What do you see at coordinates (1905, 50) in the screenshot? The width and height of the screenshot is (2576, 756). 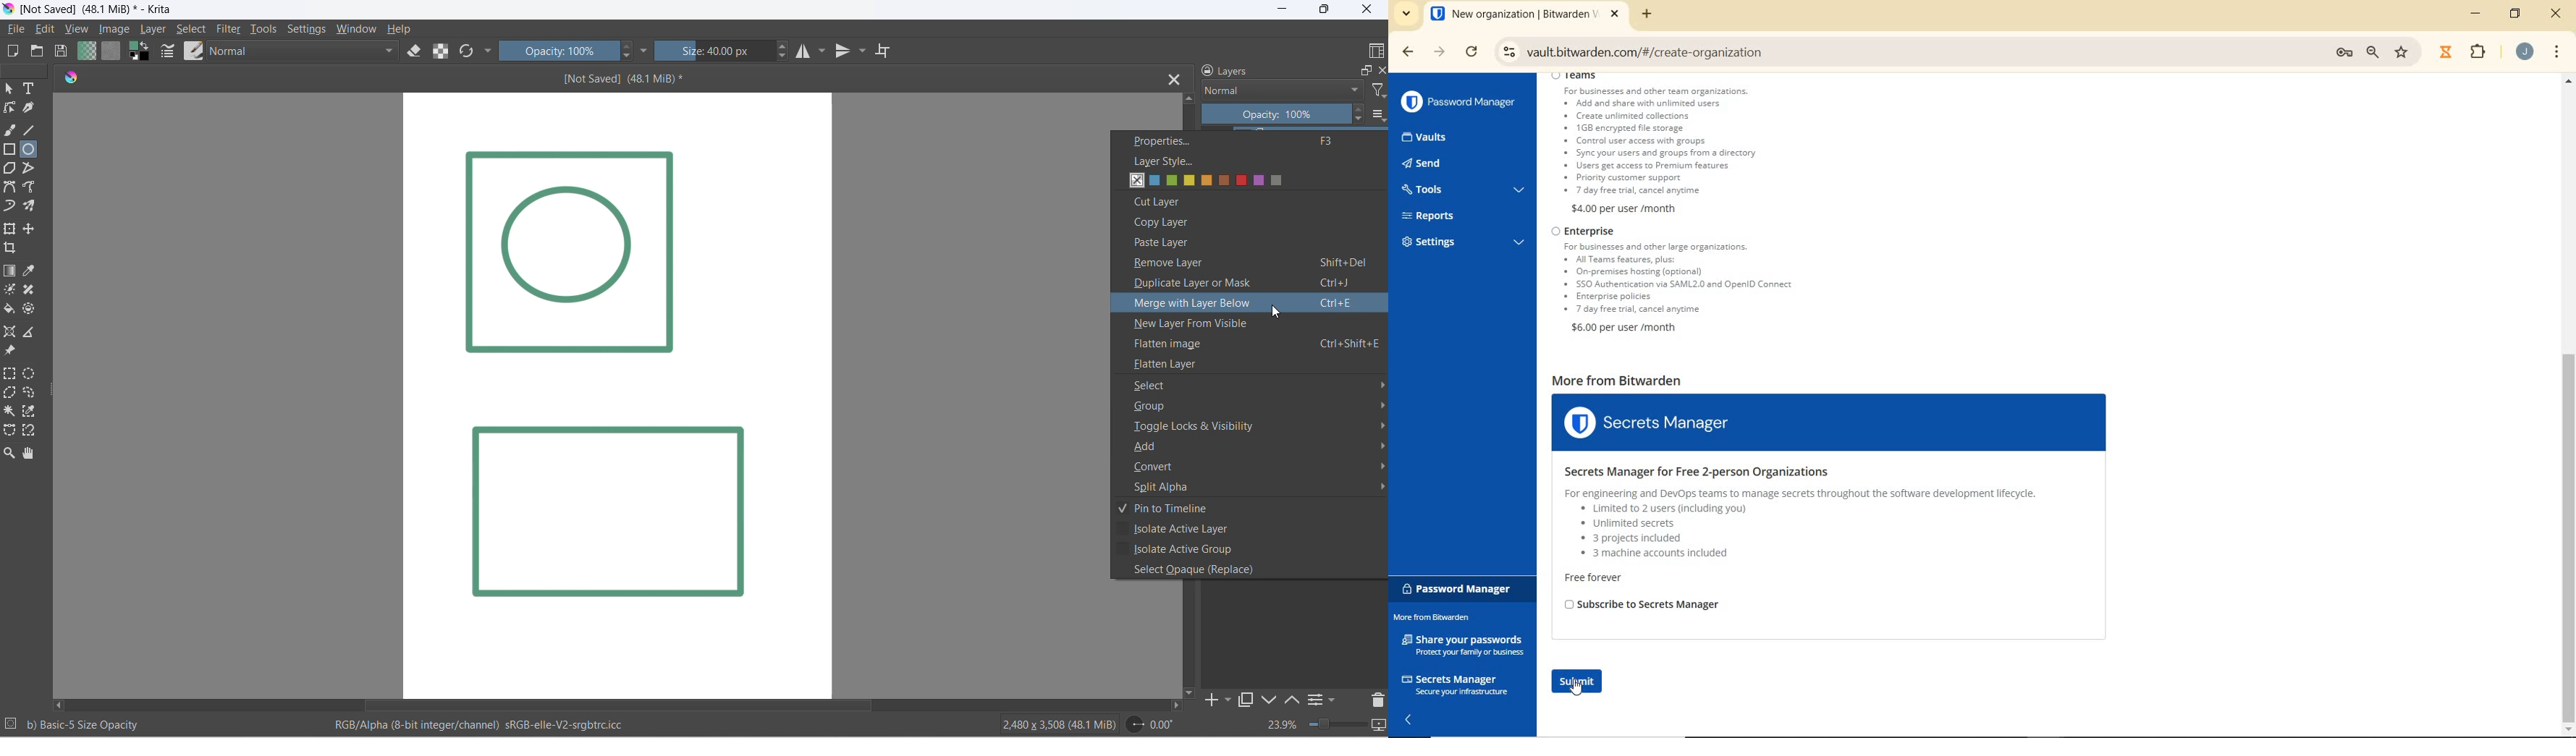 I see `address bar` at bounding box center [1905, 50].